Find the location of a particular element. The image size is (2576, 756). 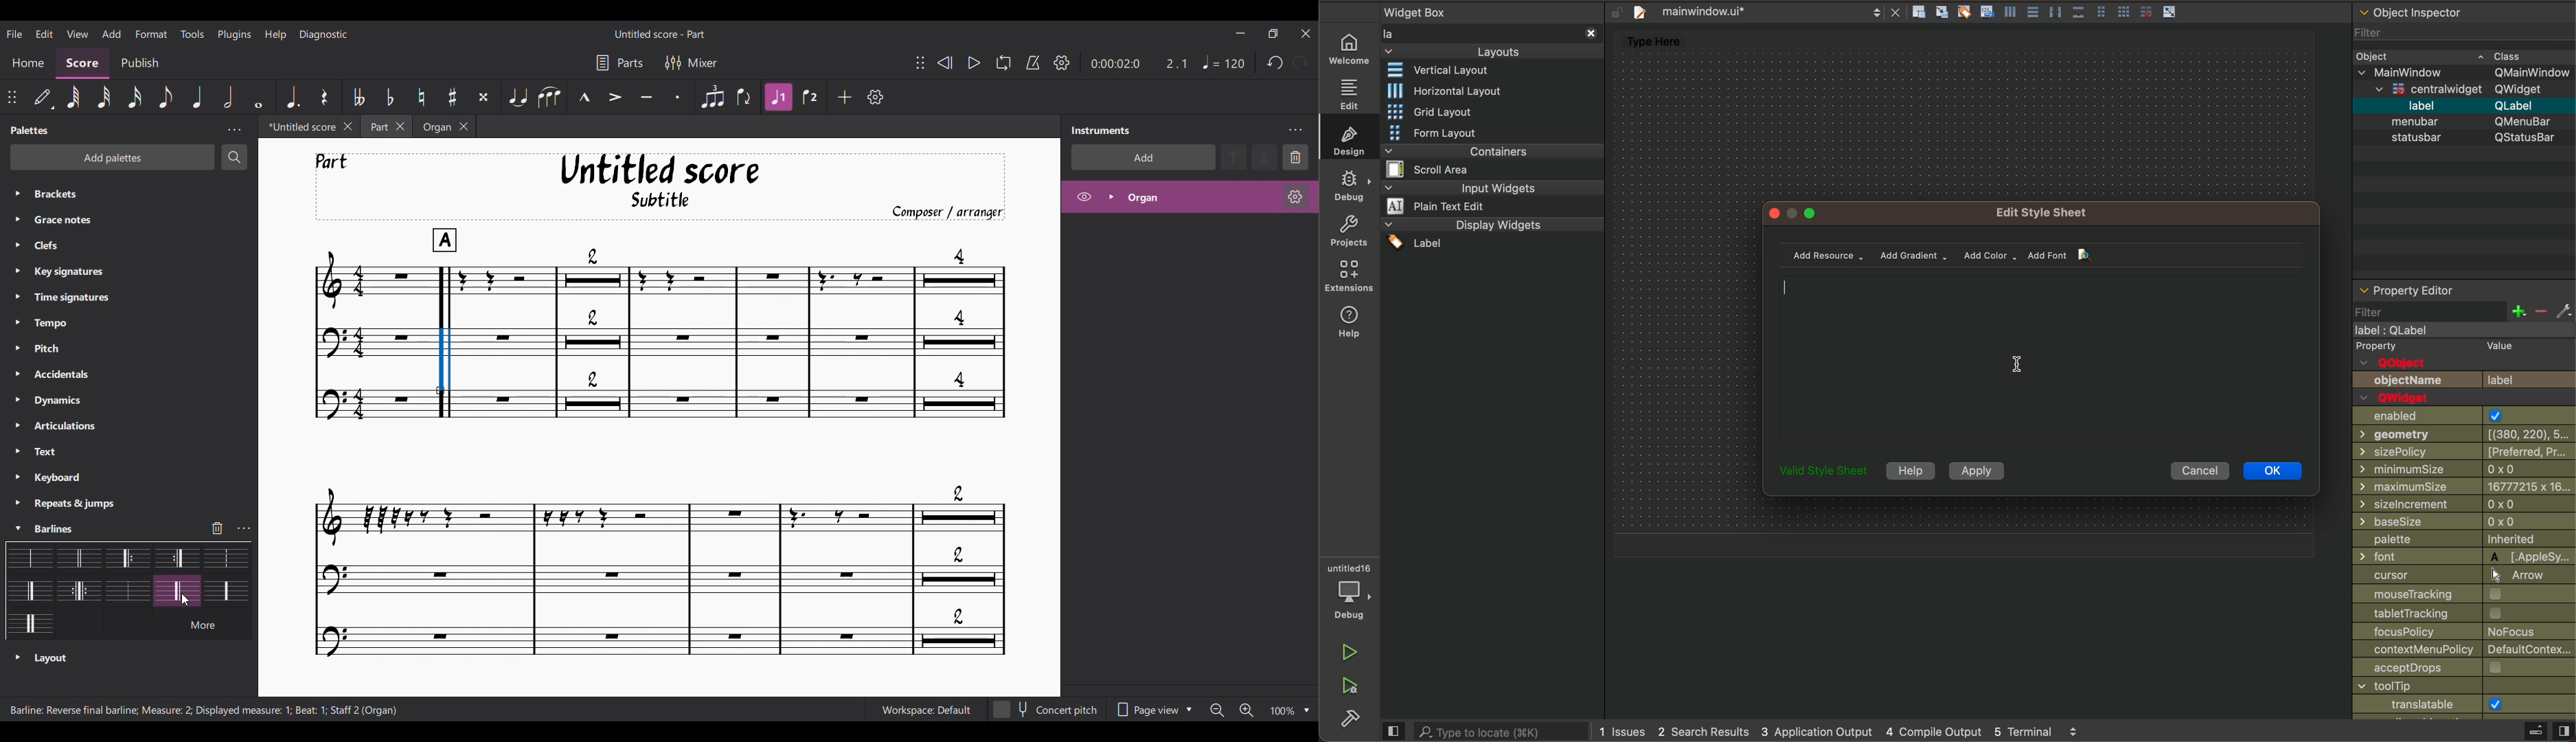

Highlighted after current selection is located at coordinates (778, 98).